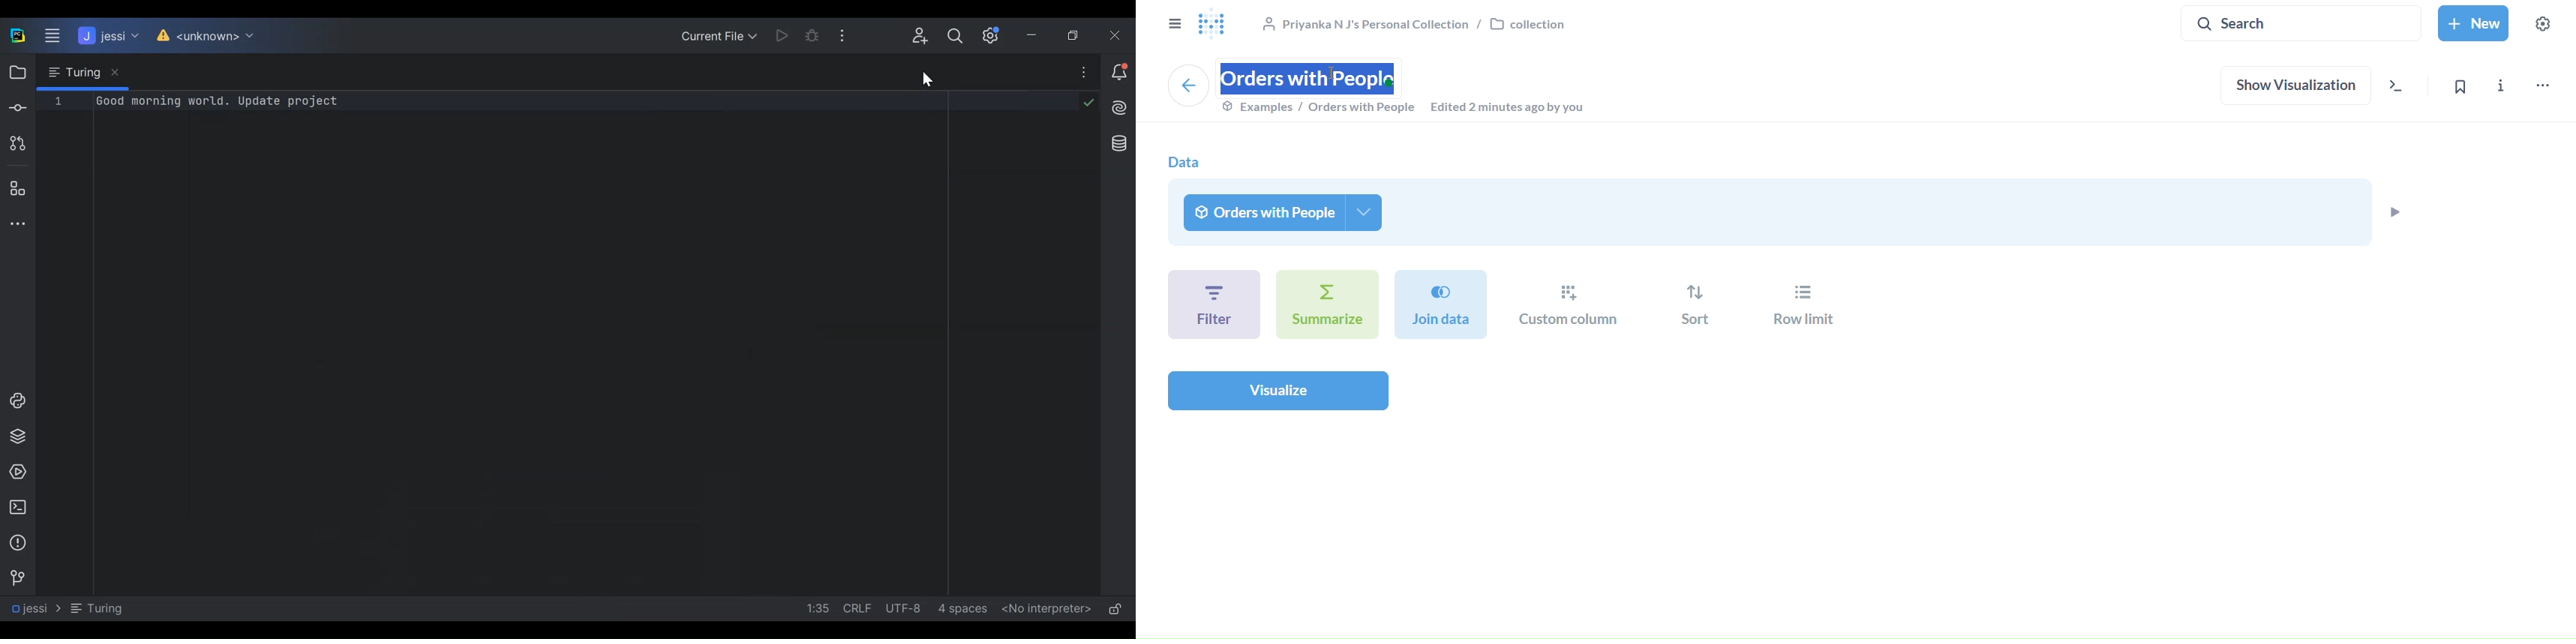 The height and width of the screenshot is (644, 2576). Describe the element at coordinates (1090, 102) in the screenshot. I see `tick` at that location.